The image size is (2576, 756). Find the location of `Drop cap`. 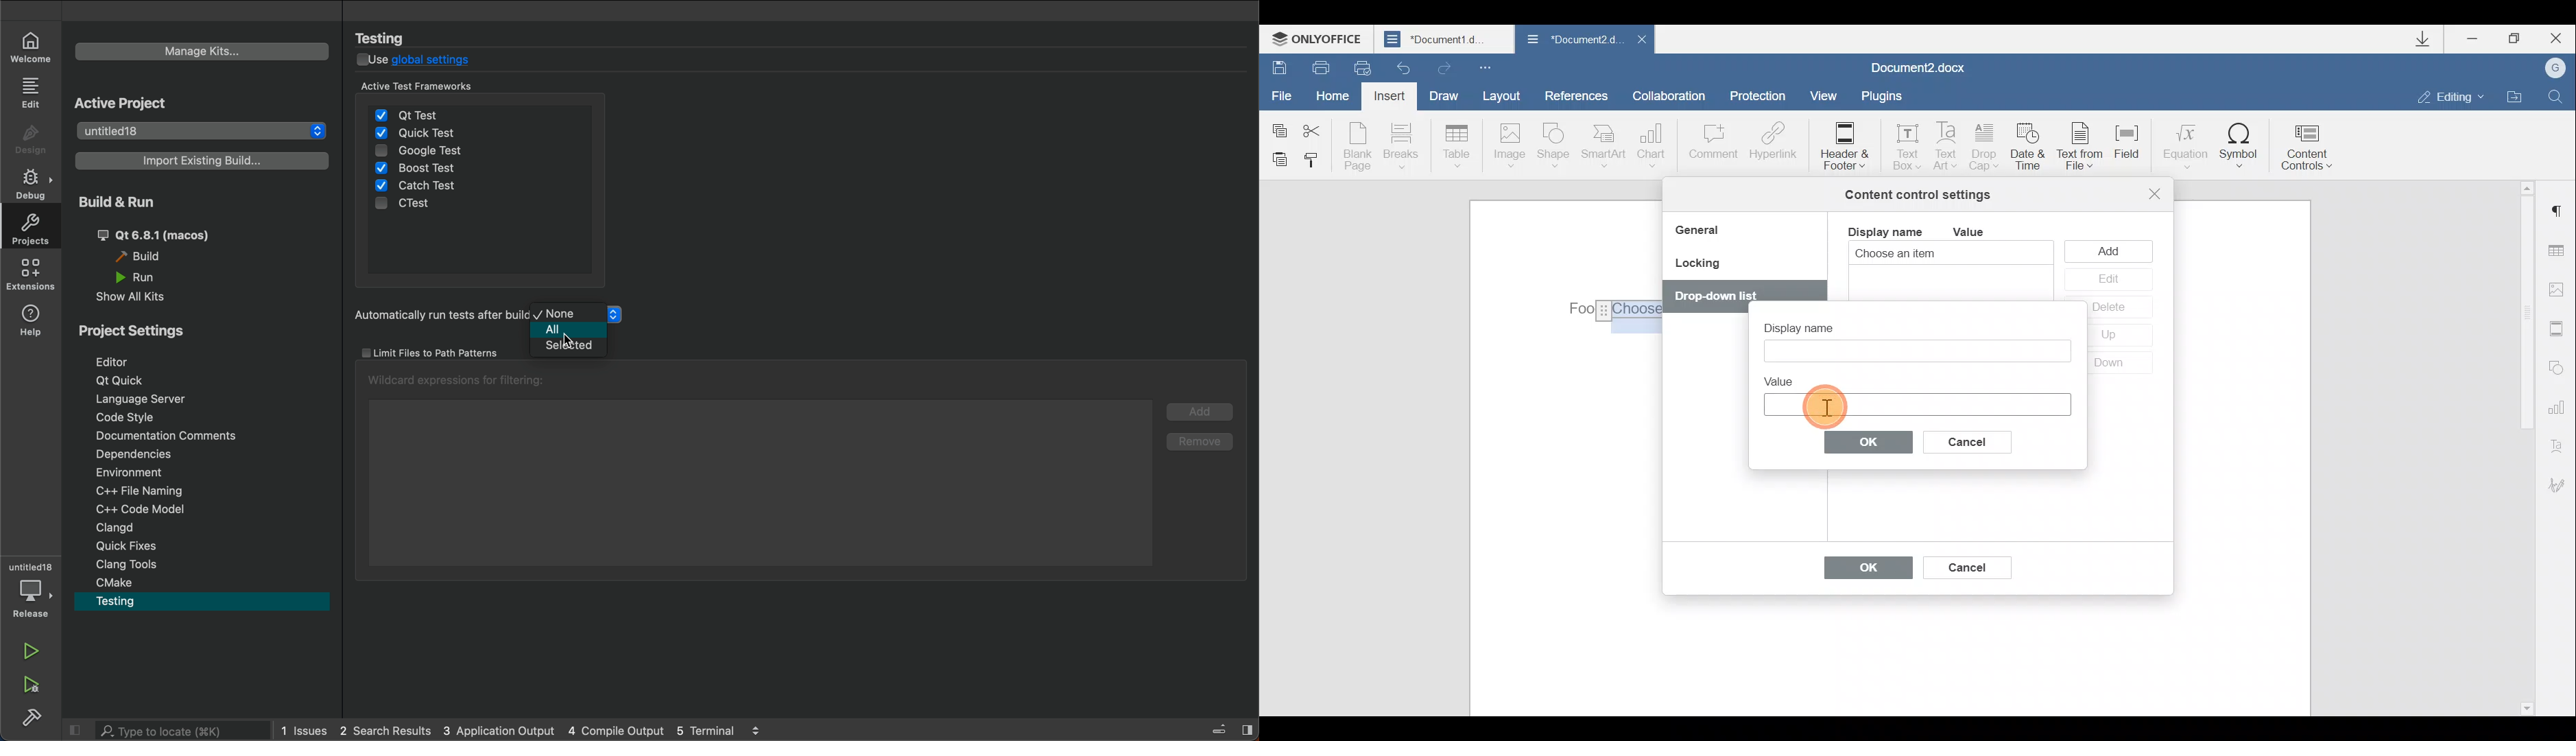

Drop cap is located at coordinates (1985, 148).